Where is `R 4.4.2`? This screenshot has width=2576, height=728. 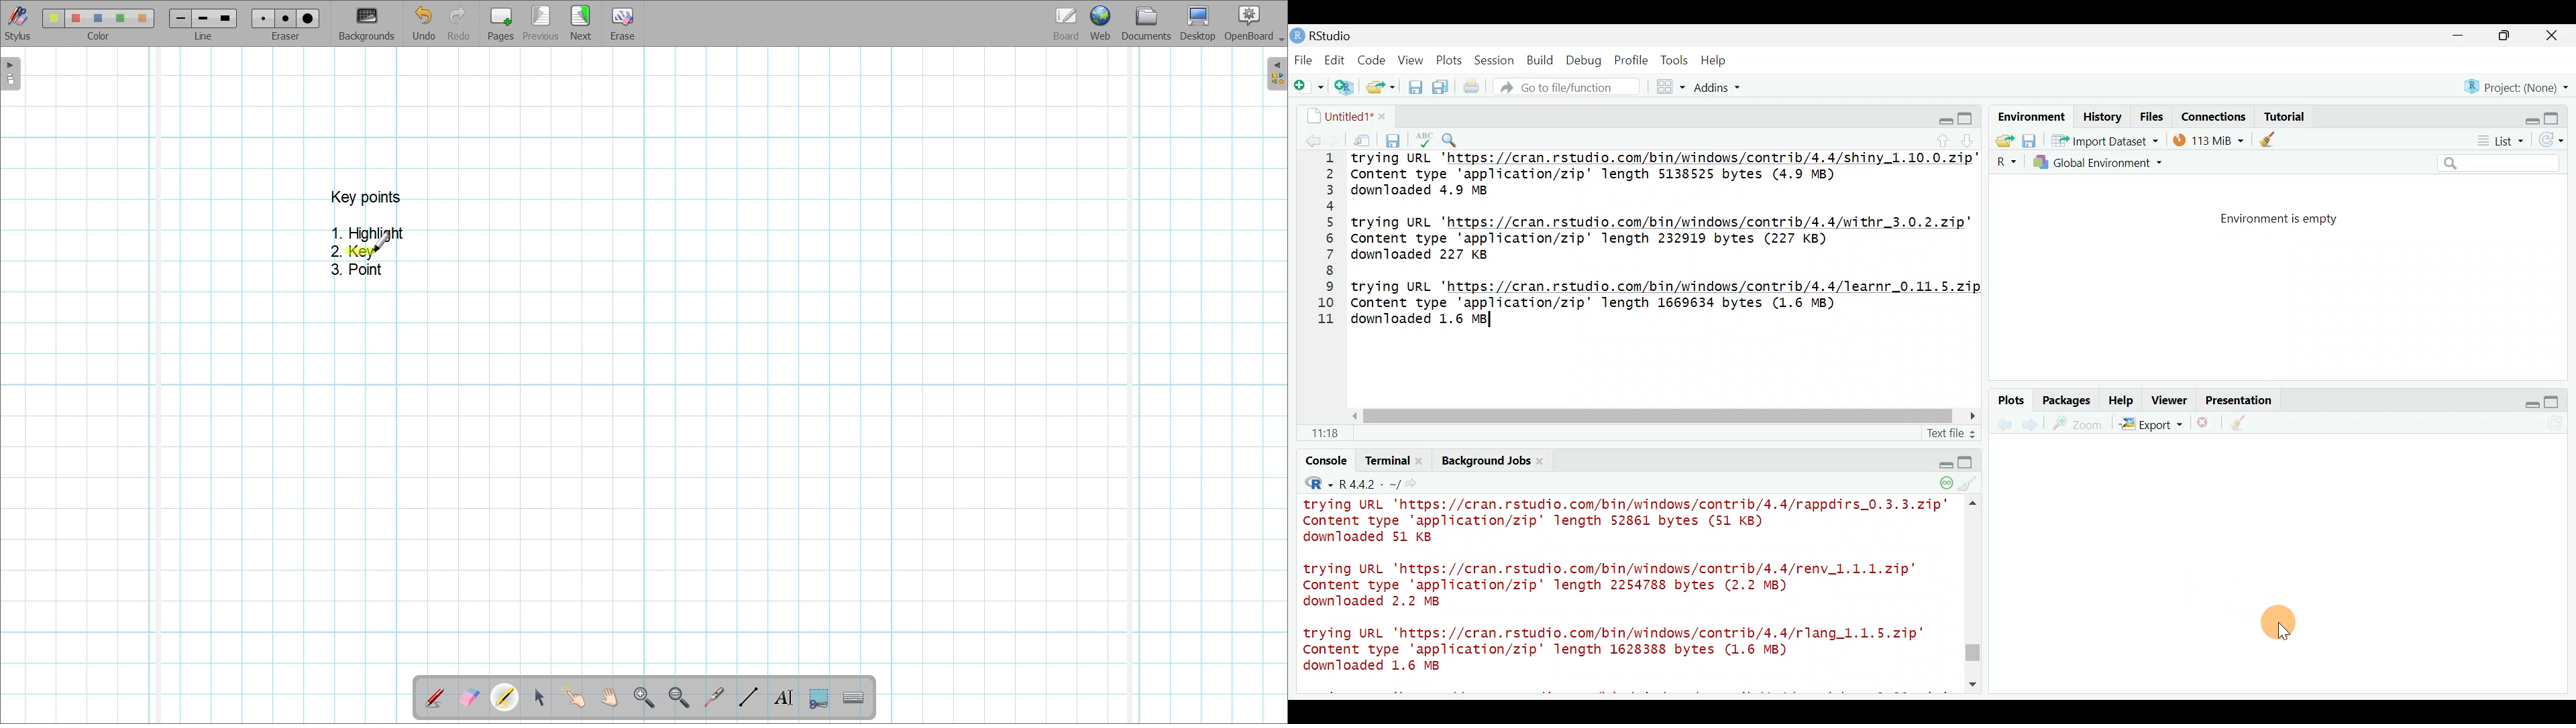 R 4.4.2 is located at coordinates (1368, 483).